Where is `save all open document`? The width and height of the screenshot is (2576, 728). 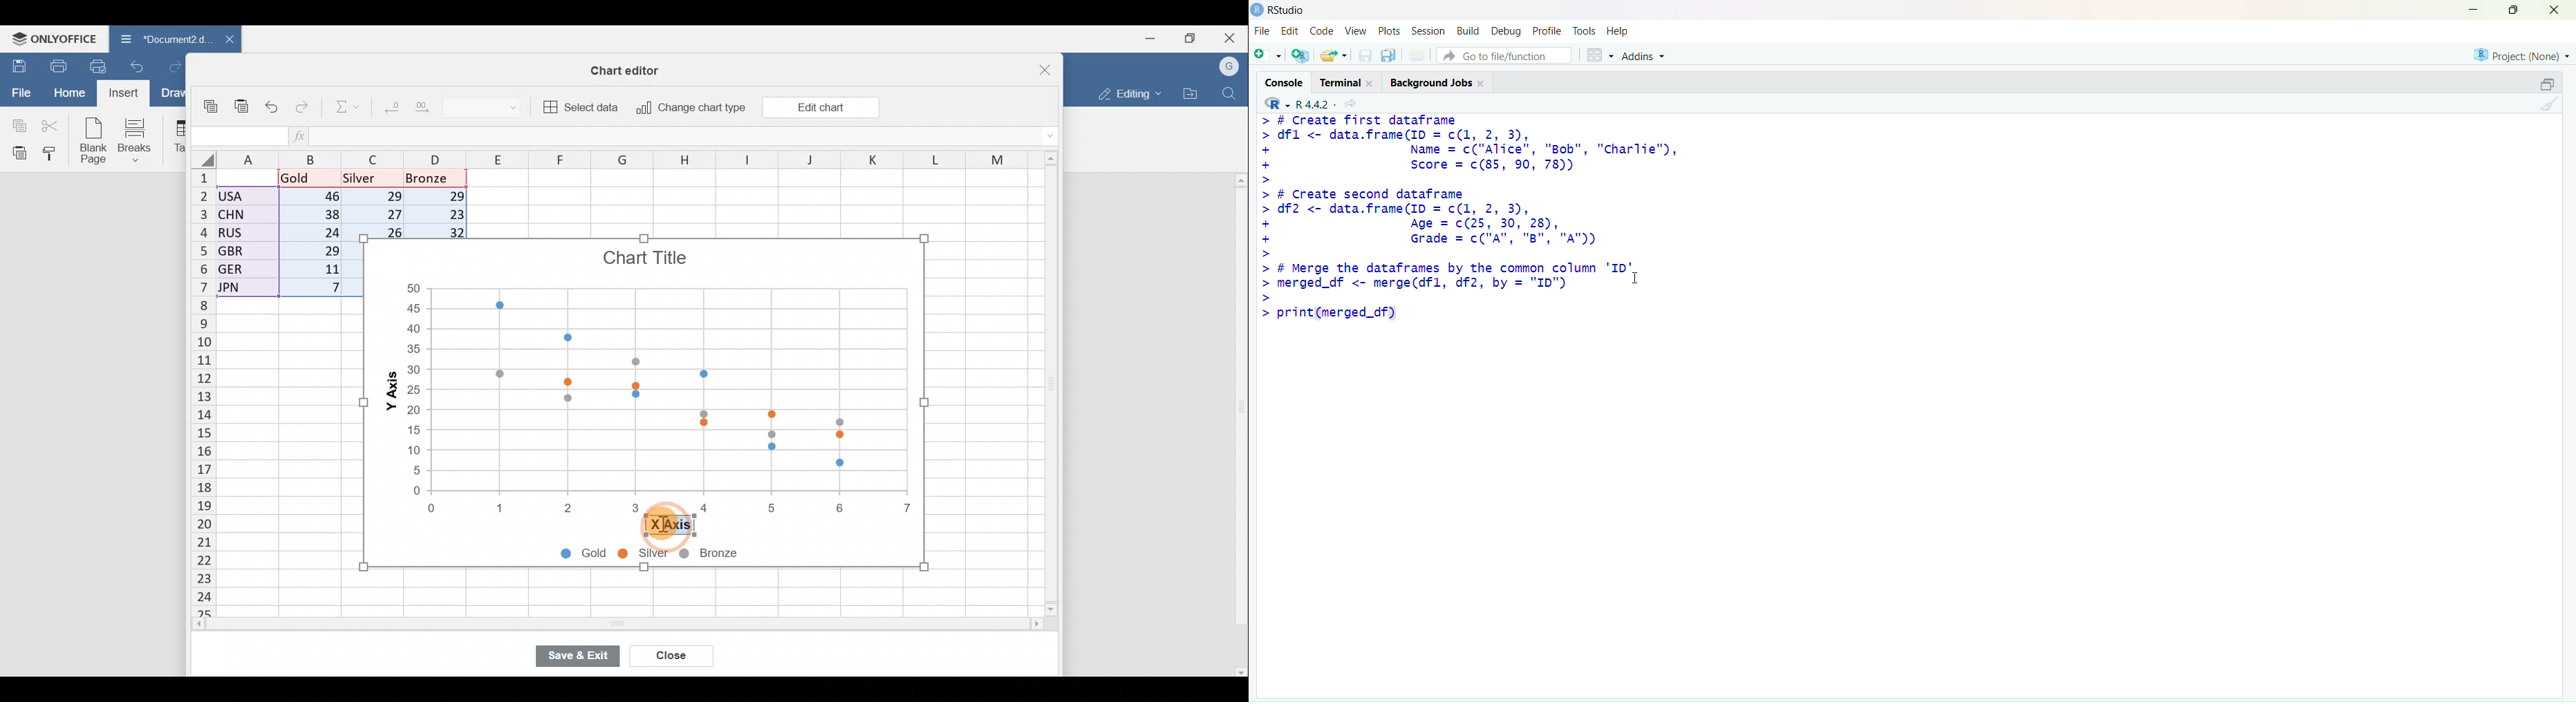 save all open document is located at coordinates (1390, 56).